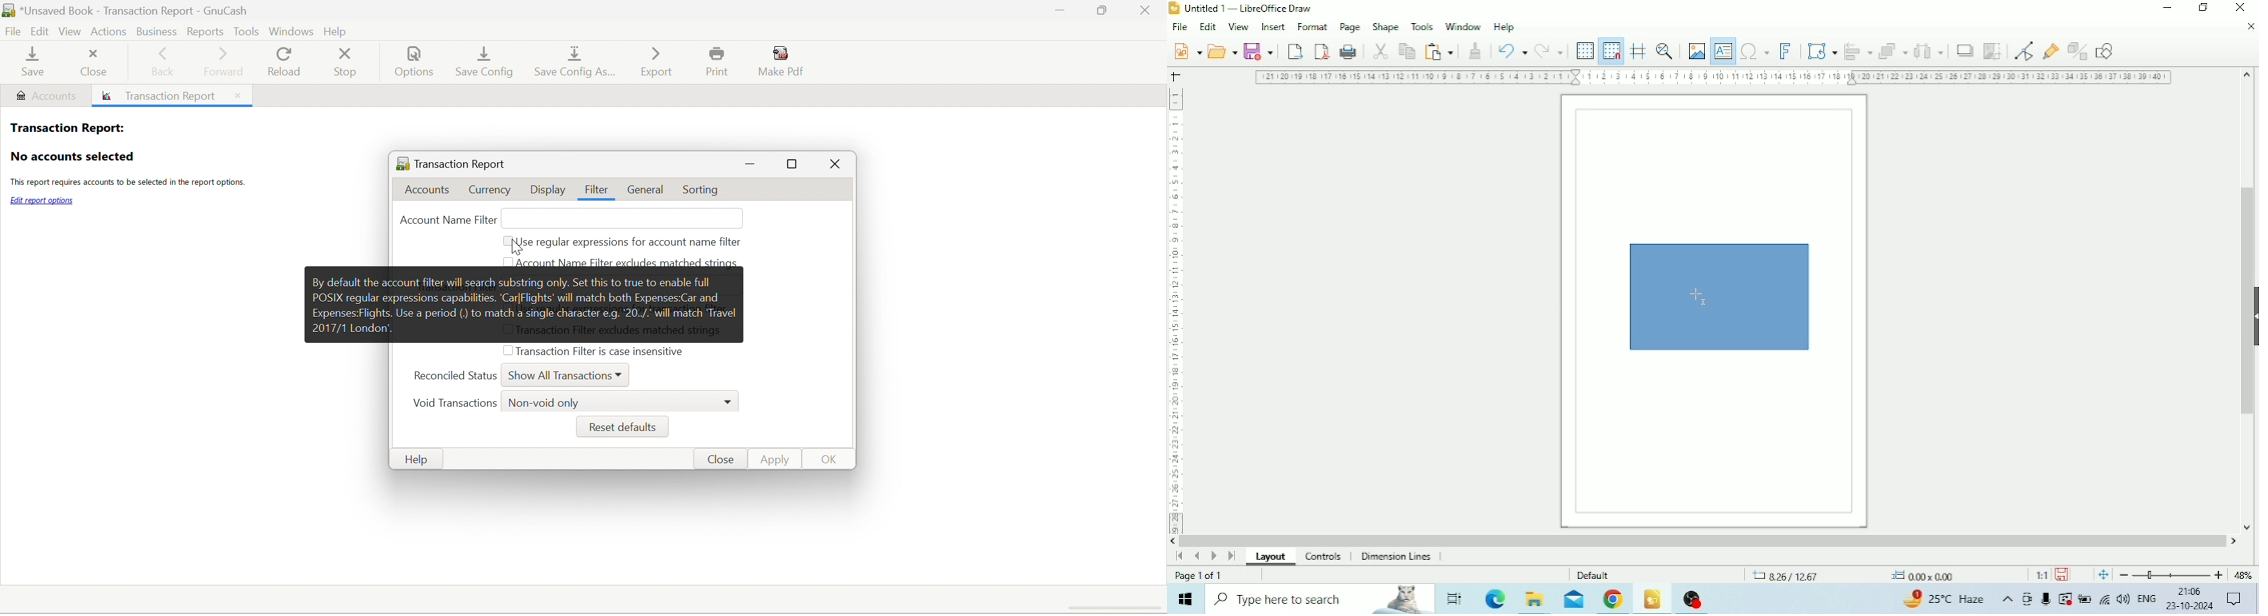 The image size is (2268, 616). Describe the element at coordinates (1396, 556) in the screenshot. I see `Dimension Lines` at that location.